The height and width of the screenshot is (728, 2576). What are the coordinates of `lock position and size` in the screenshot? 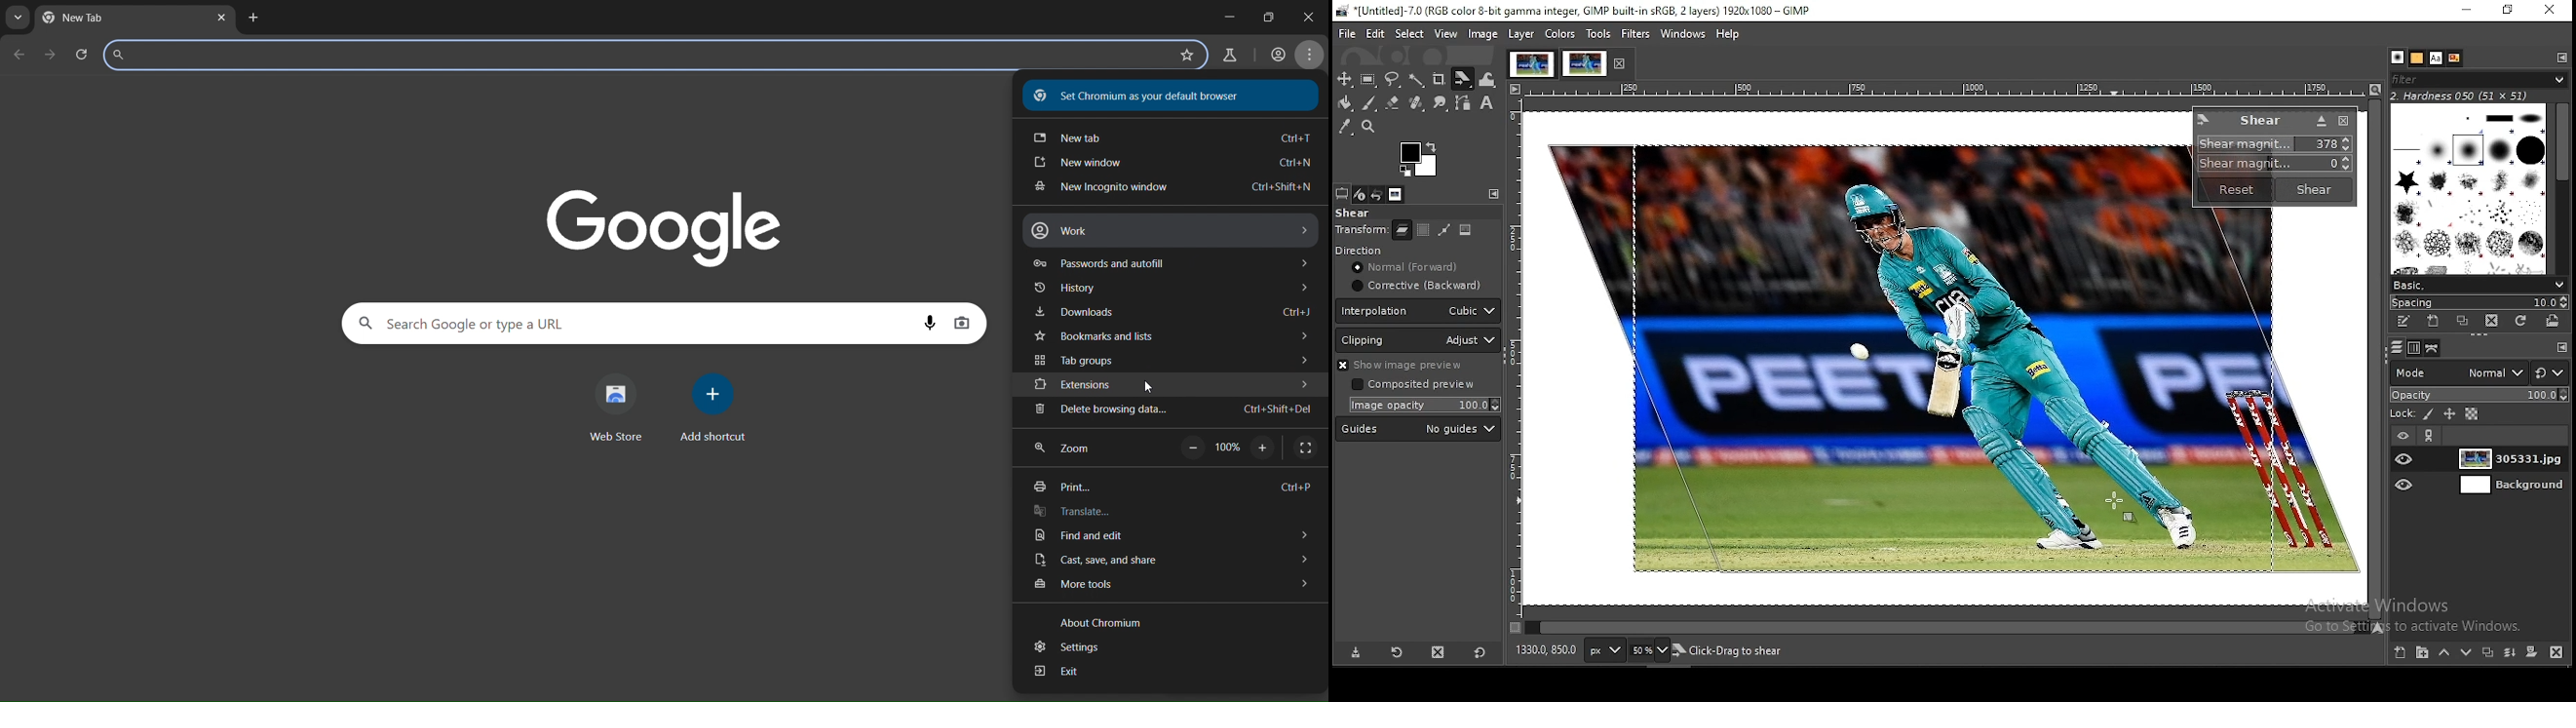 It's located at (2452, 415).